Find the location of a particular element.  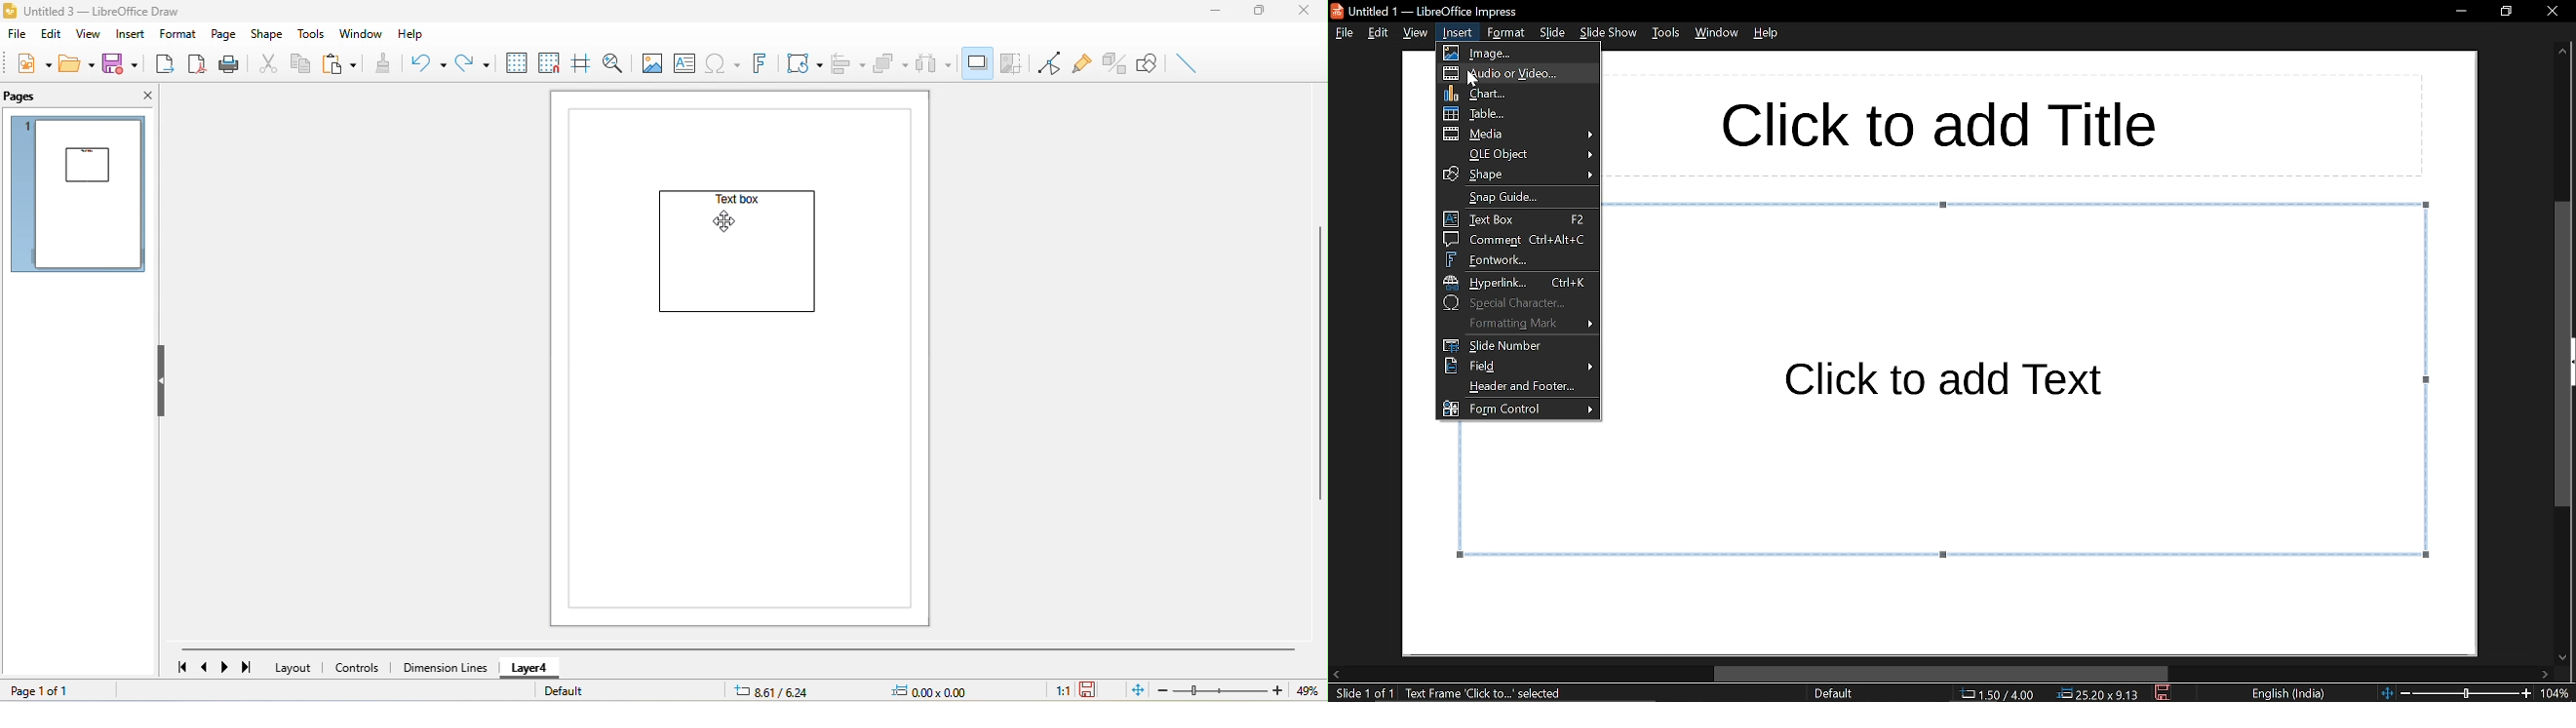

the document has not been modified since the last save is located at coordinates (1099, 691).